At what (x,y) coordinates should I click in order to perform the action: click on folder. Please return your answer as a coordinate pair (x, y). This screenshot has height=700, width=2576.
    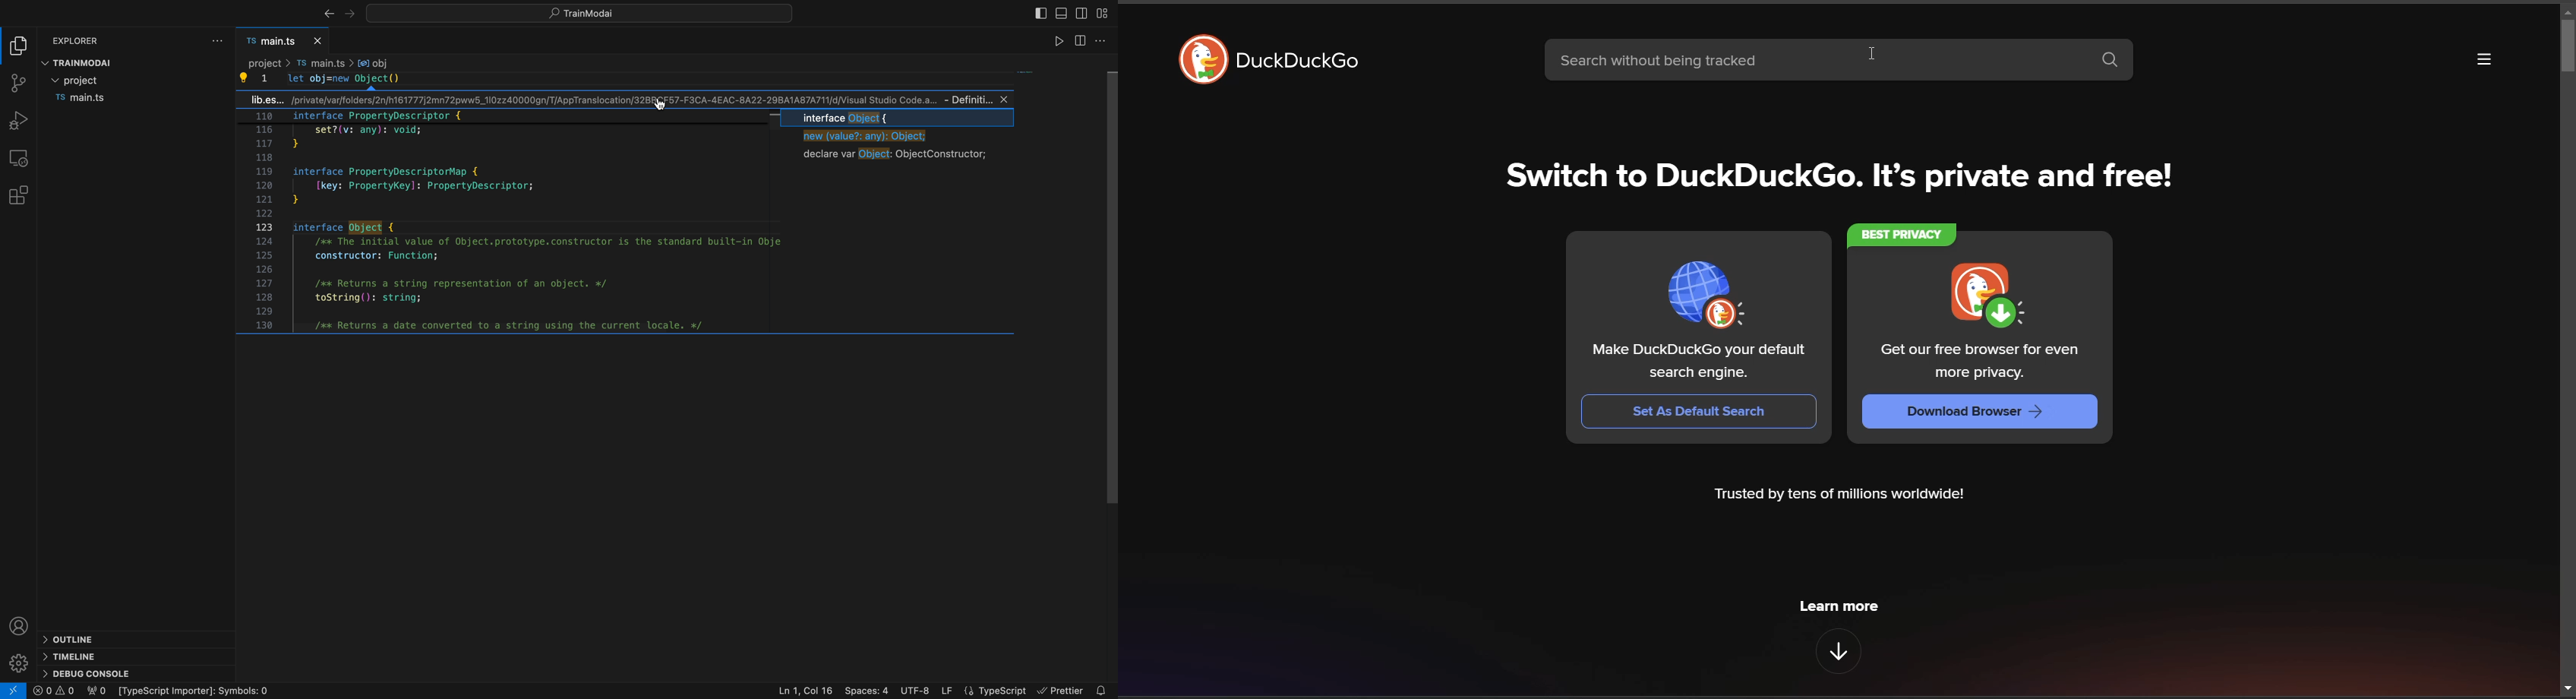
    Looking at the image, I should click on (83, 79).